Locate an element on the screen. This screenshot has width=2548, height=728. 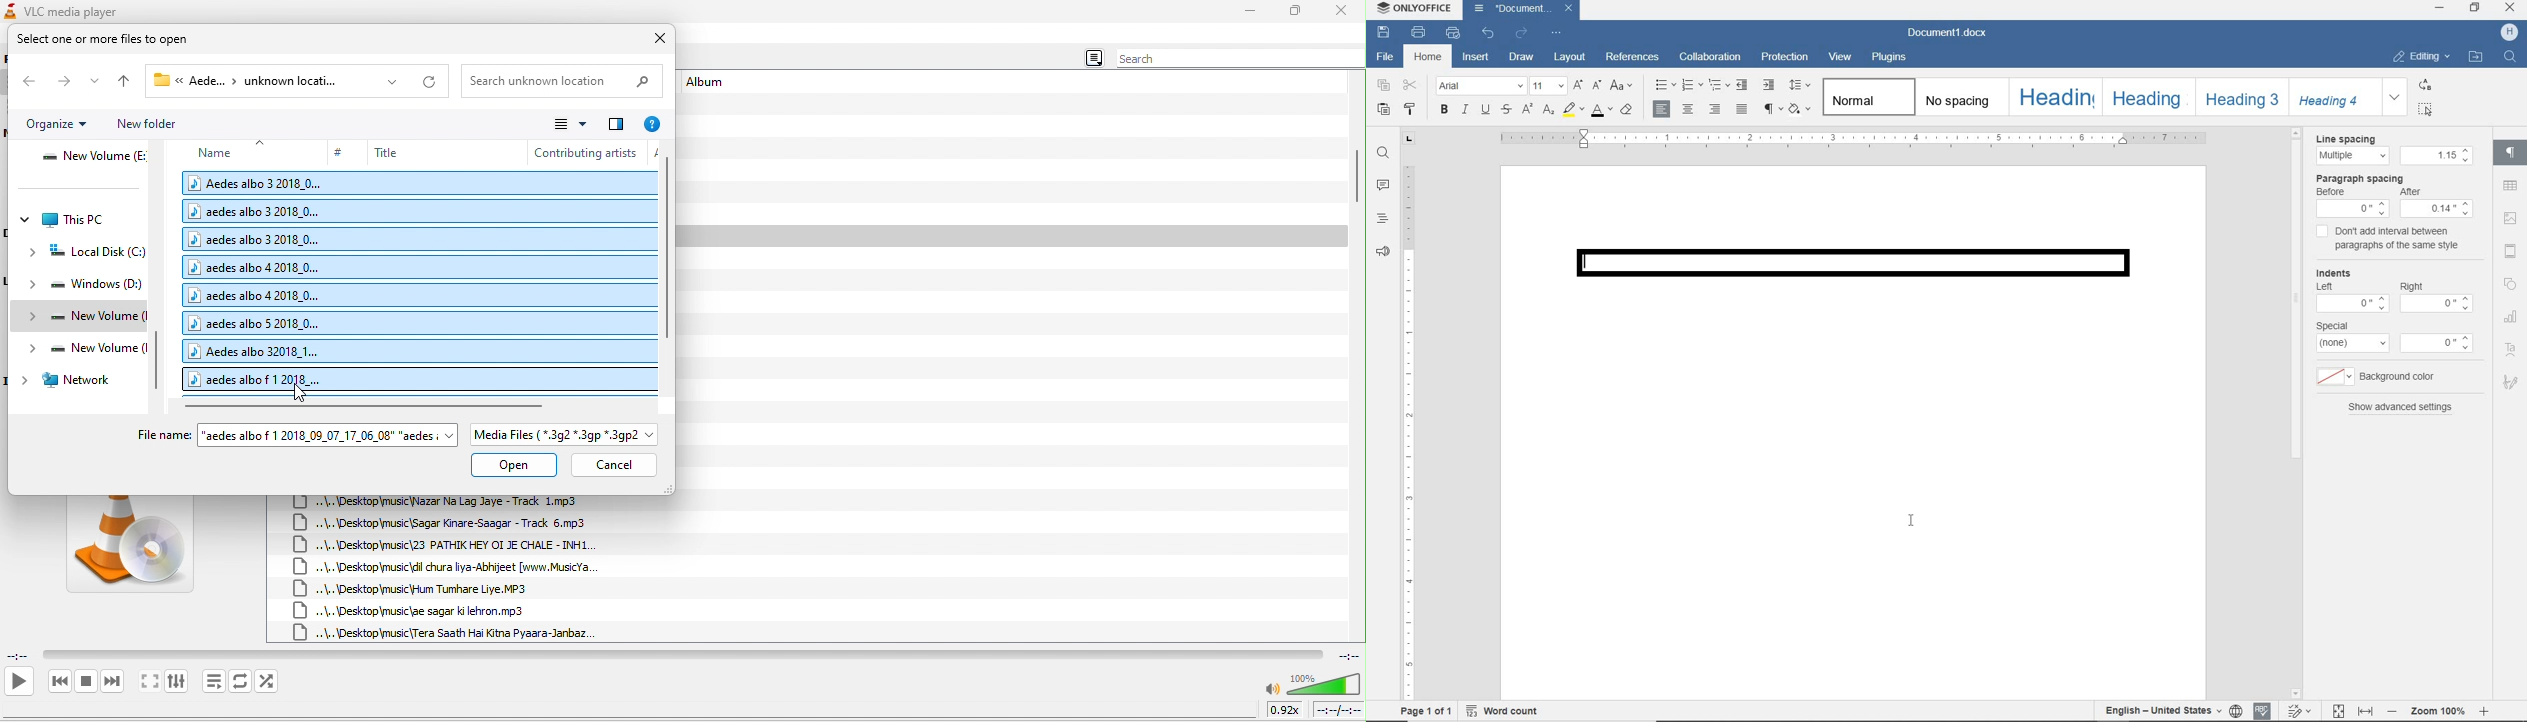
home is located at coordinates (1430, 56).